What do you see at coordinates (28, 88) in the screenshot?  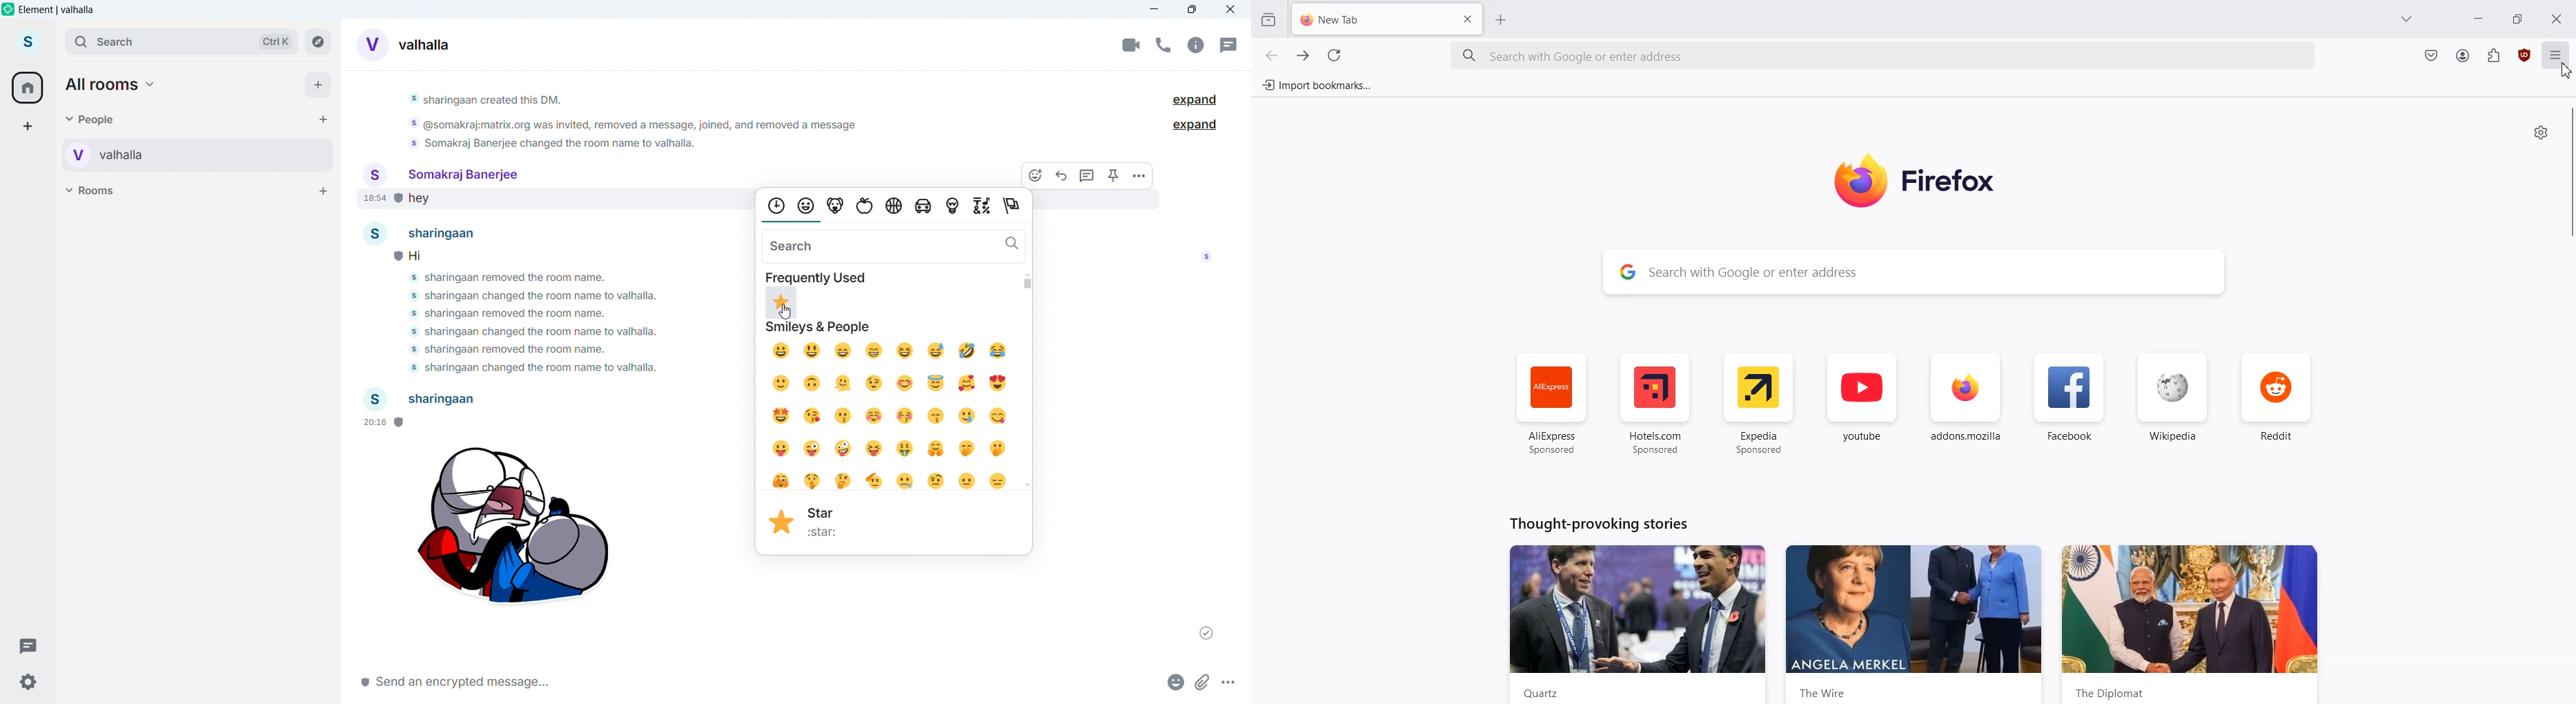 I see `home` at bounding box center [28, 88].